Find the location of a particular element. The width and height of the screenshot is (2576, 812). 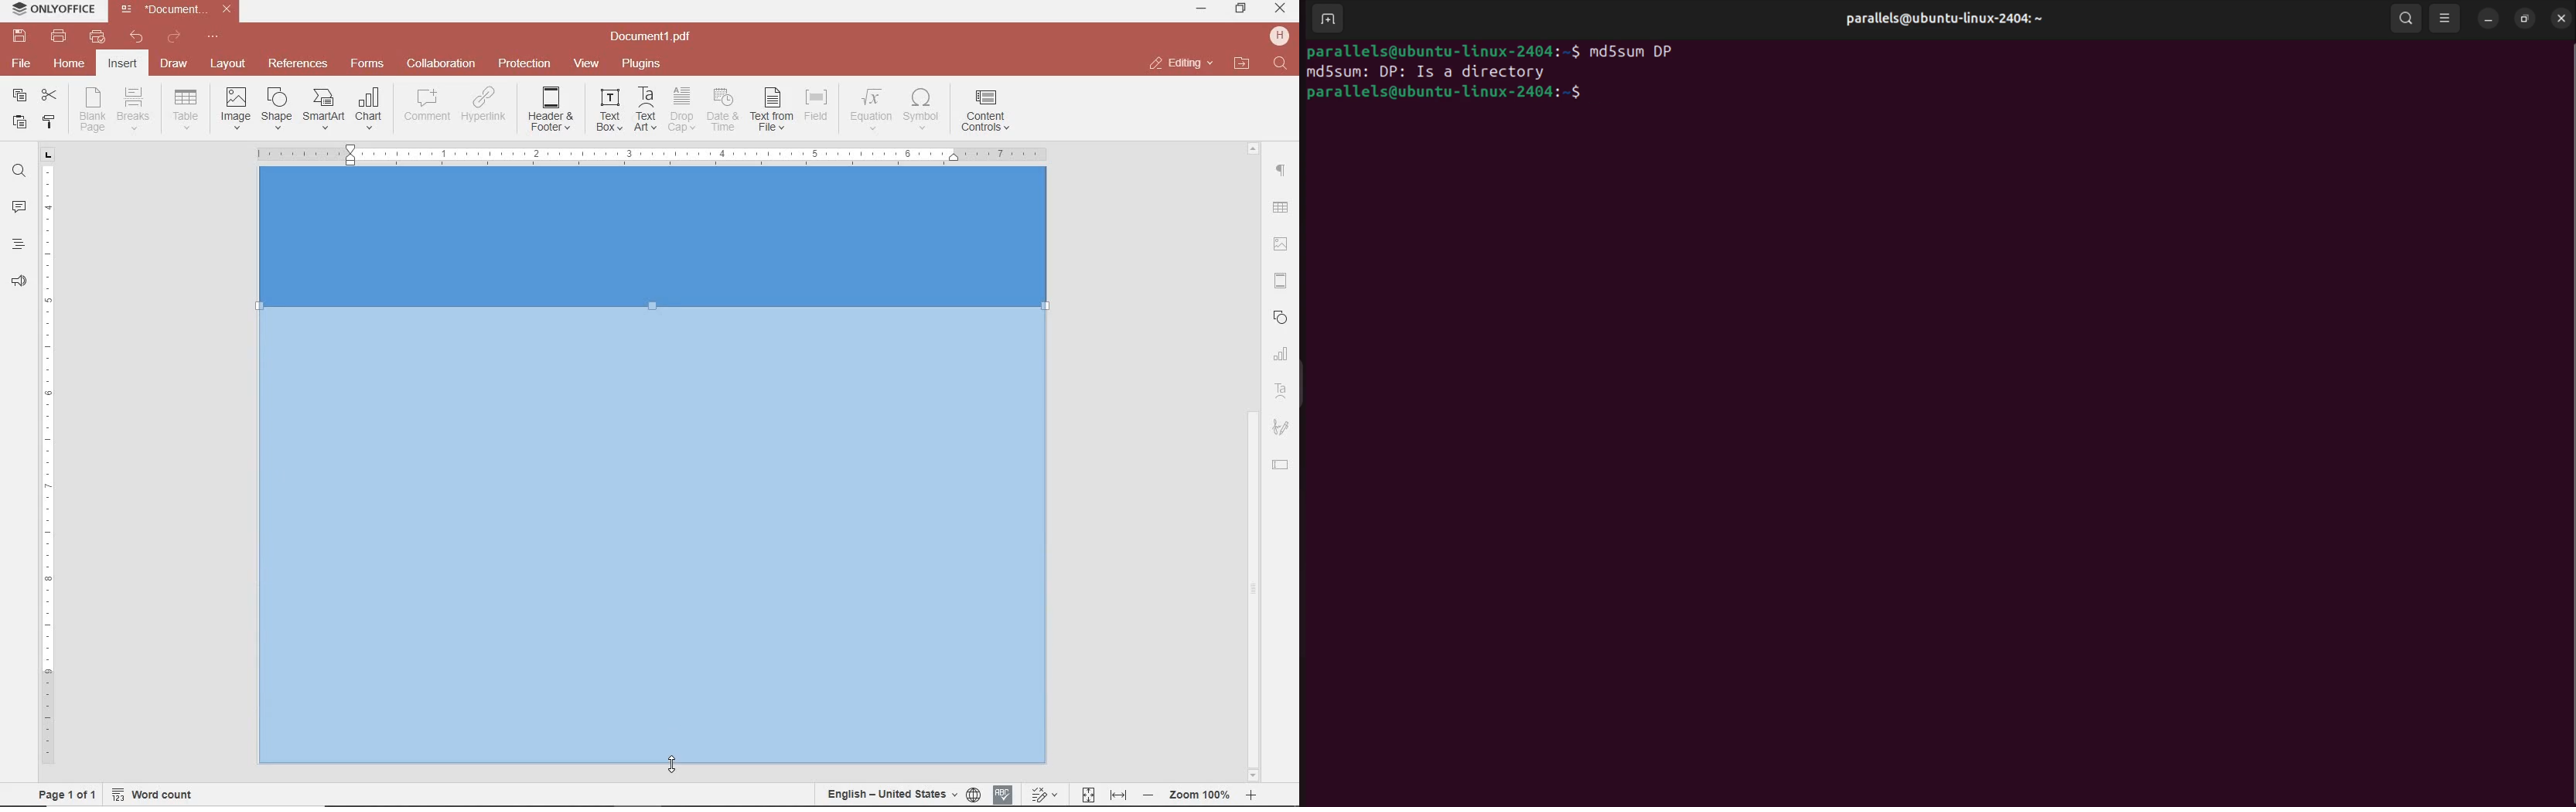

fit to page and width is located at coordinates (1101, 795).